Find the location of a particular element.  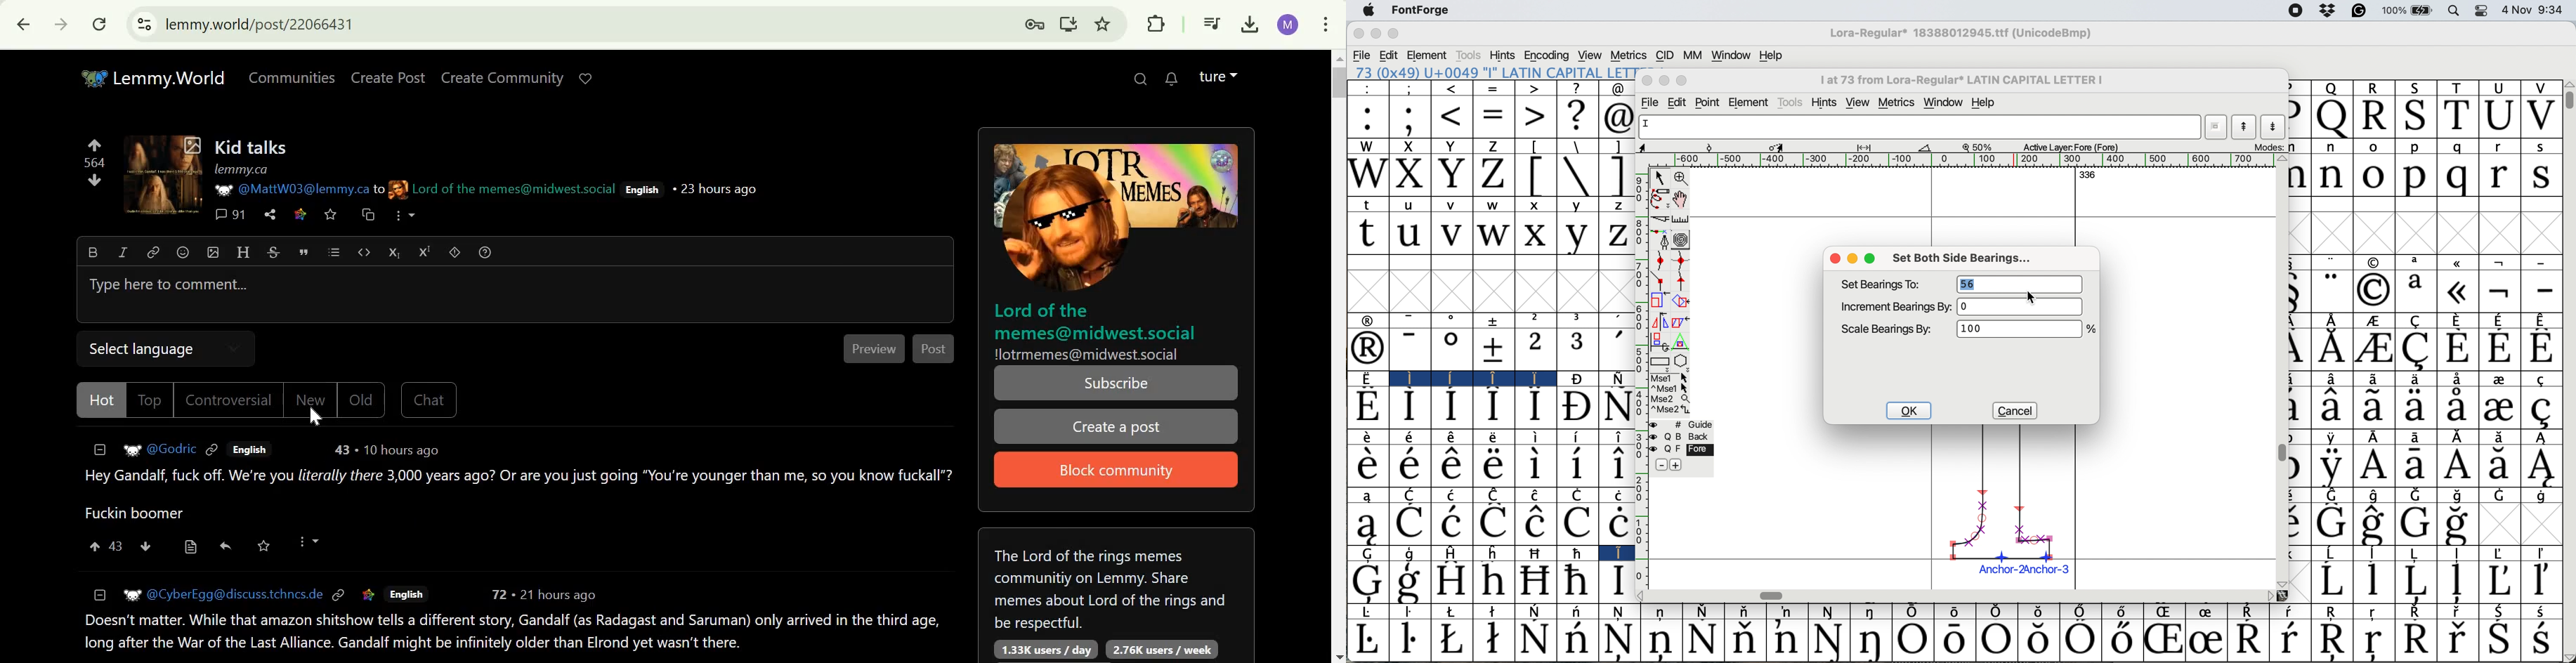

? is located at coordinates (1577, 116).